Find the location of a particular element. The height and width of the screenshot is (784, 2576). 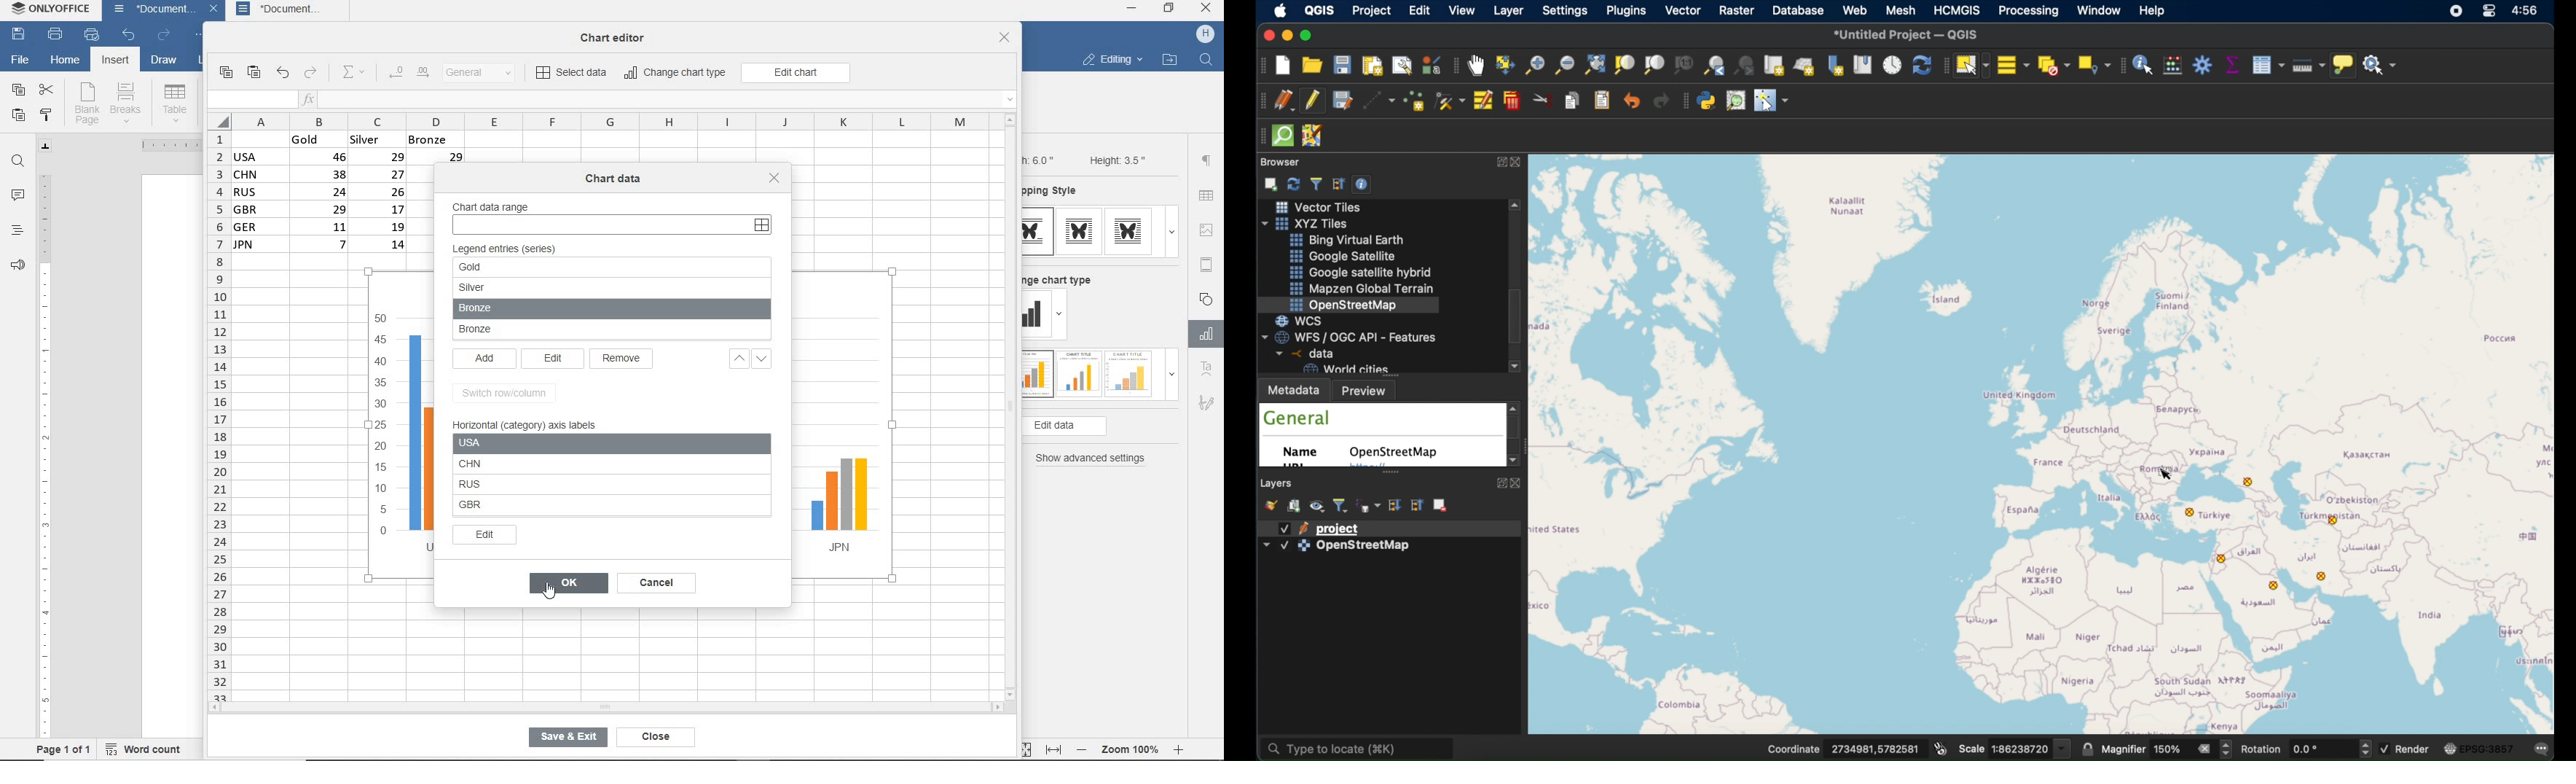

headings is located at coordinates (16, 232).